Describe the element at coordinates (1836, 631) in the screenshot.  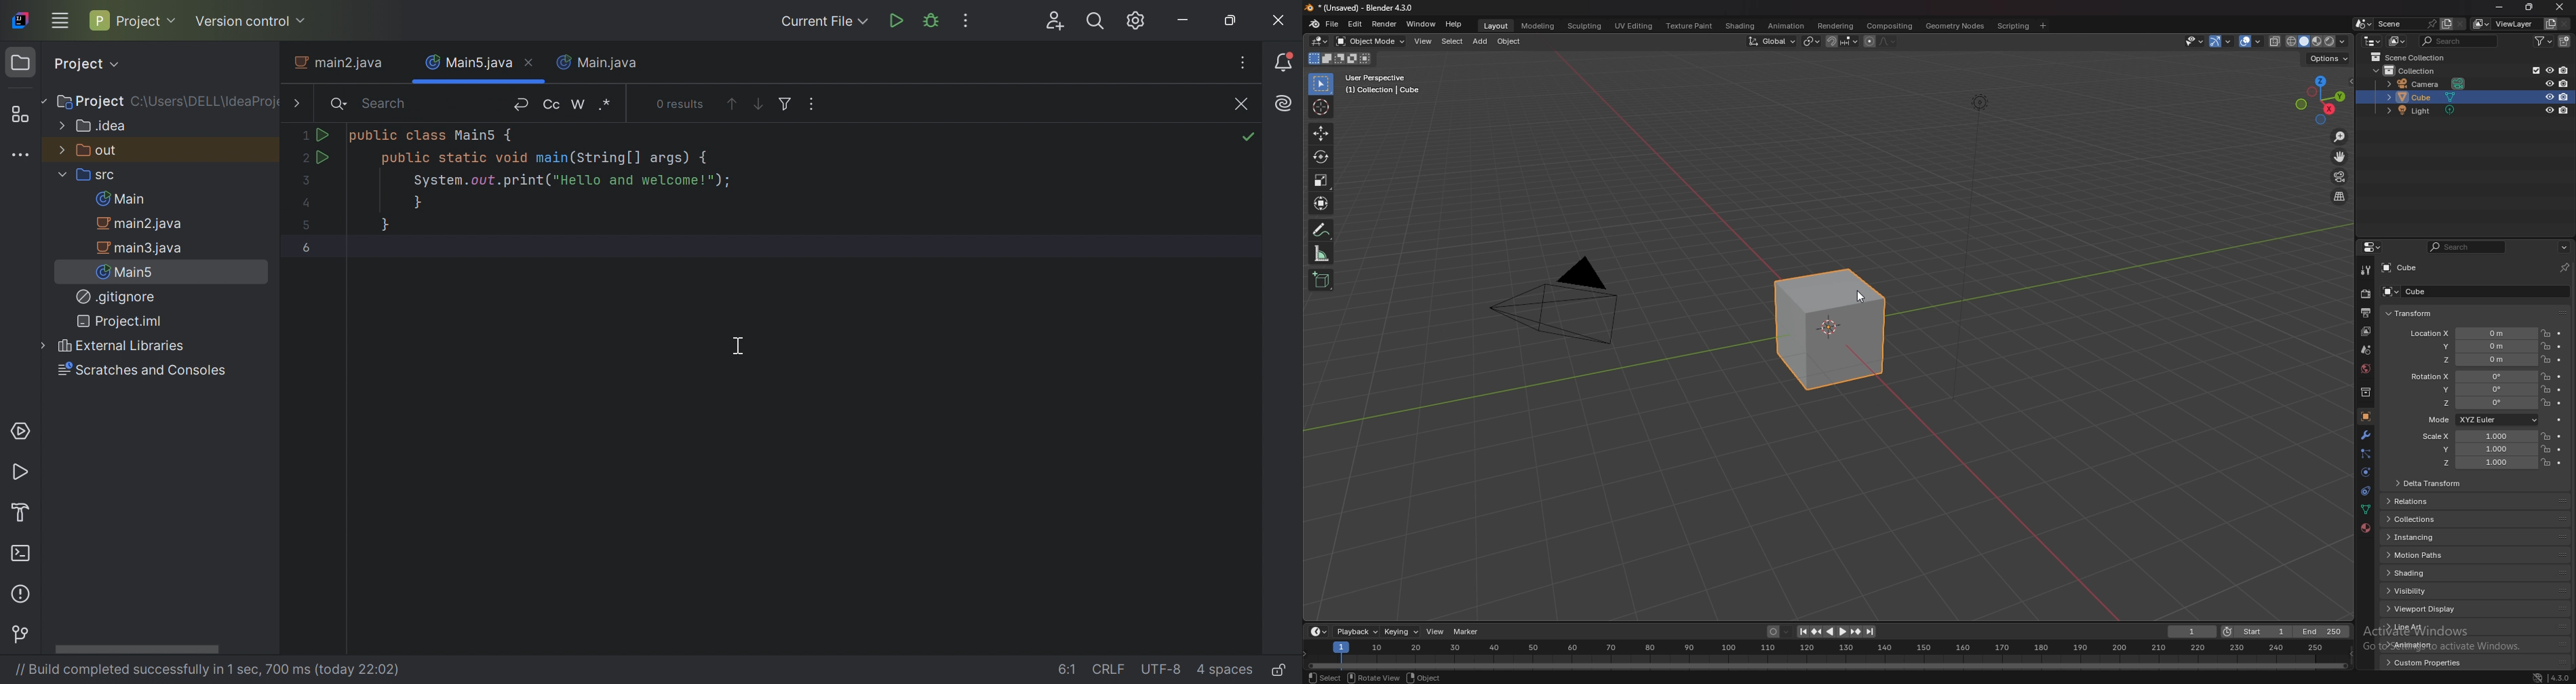
I see `play animation` at that location.